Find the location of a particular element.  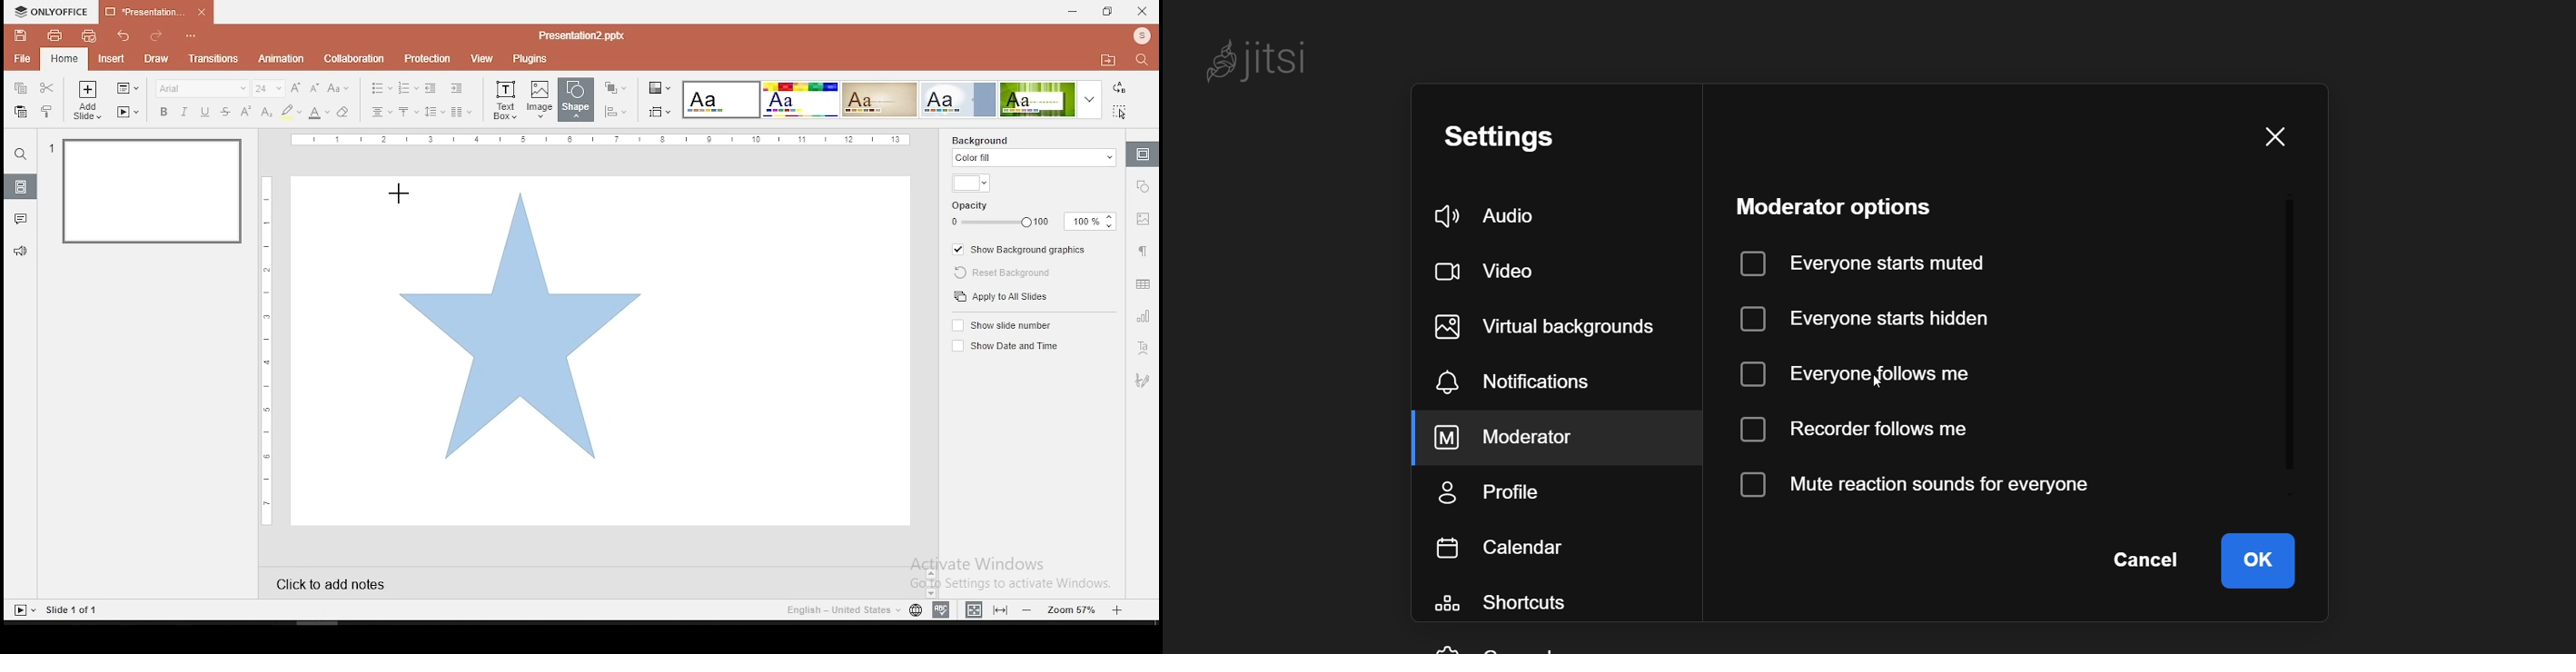

search is located at coordinates (21, 154).